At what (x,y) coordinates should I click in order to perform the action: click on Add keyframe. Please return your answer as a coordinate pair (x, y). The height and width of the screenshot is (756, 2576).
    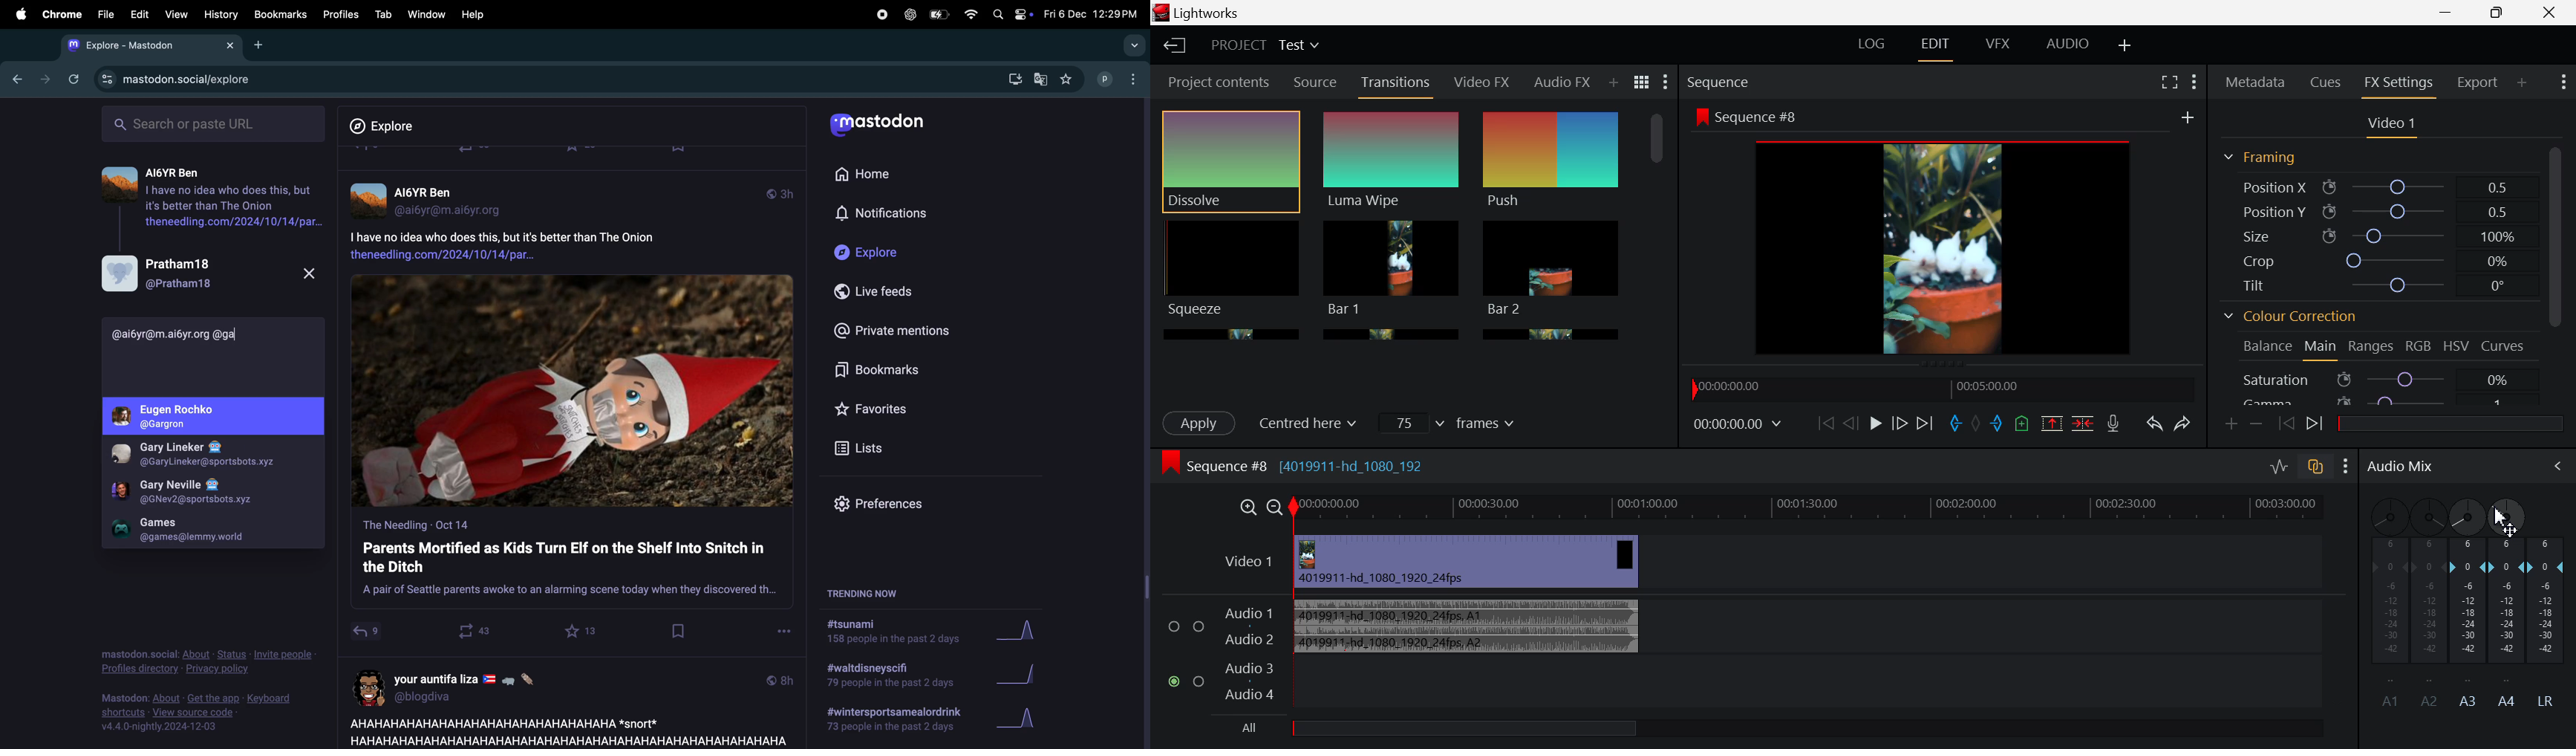
    Looking at the image, I should click on (2228, 426).